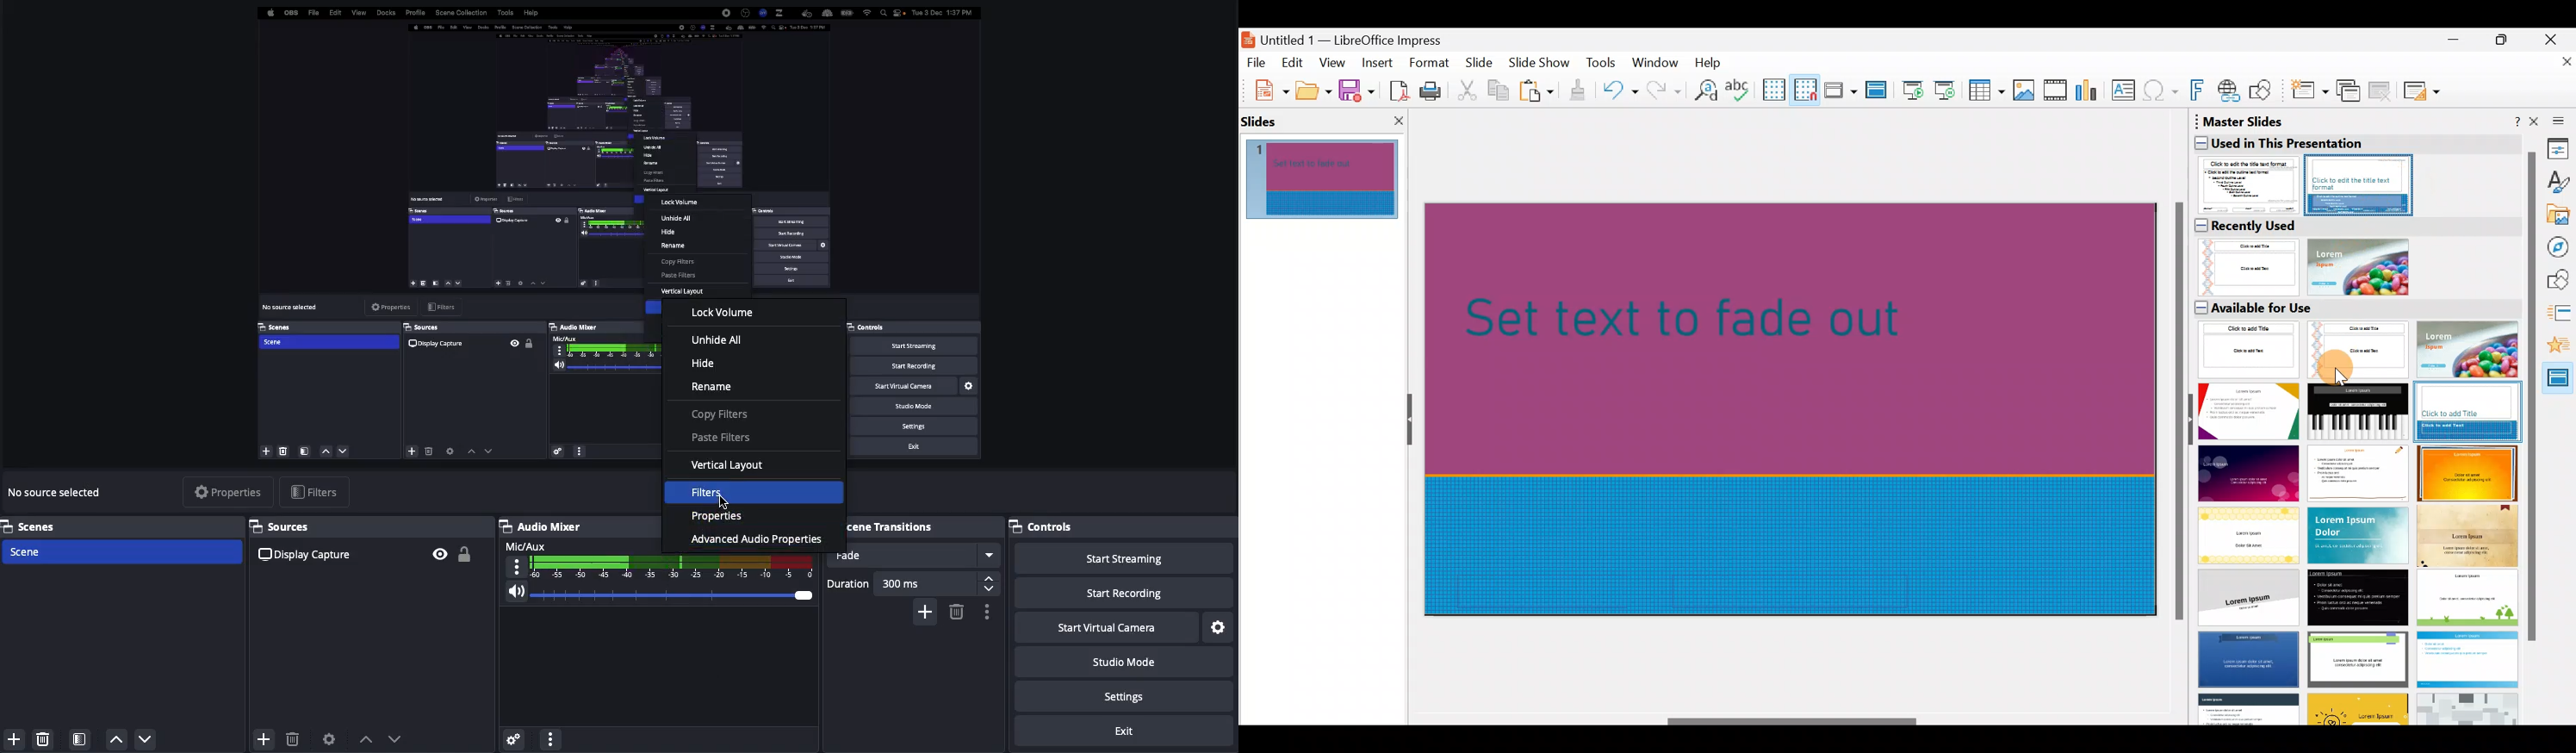 The width and height of the screenshot is (2576, 756). I want to click on Print, so click(1434, 92).